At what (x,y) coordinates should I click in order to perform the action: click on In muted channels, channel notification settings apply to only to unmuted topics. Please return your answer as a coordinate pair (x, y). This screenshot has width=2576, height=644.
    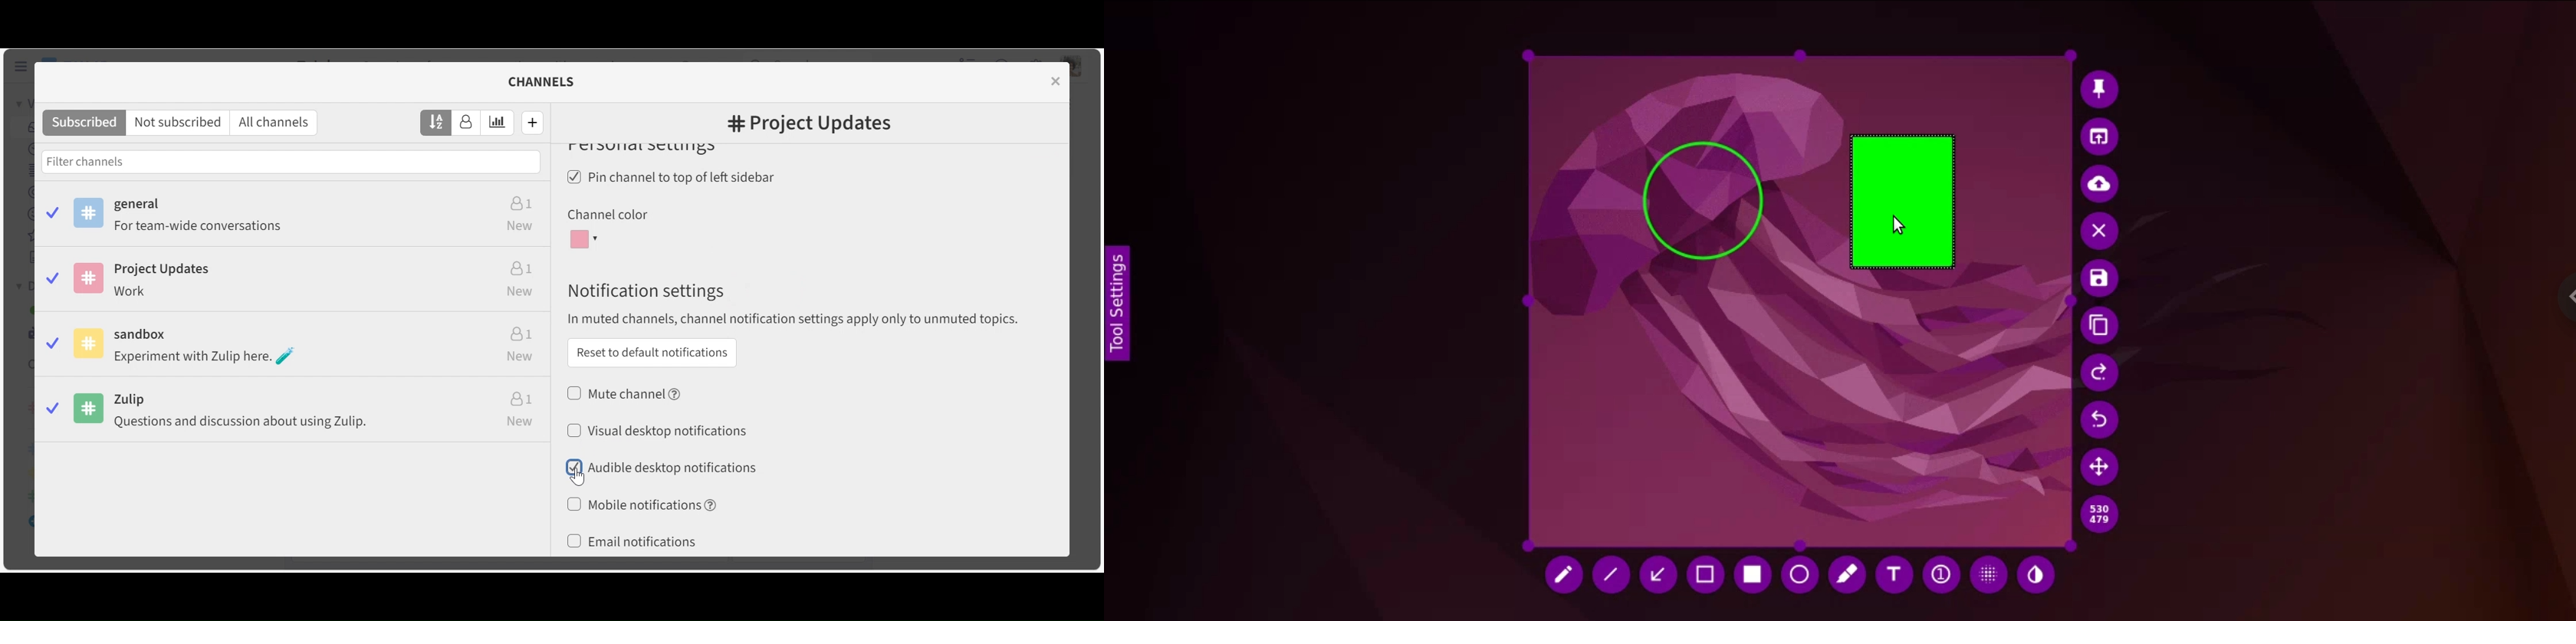
    Looking at the image, I should click on (798, 320).